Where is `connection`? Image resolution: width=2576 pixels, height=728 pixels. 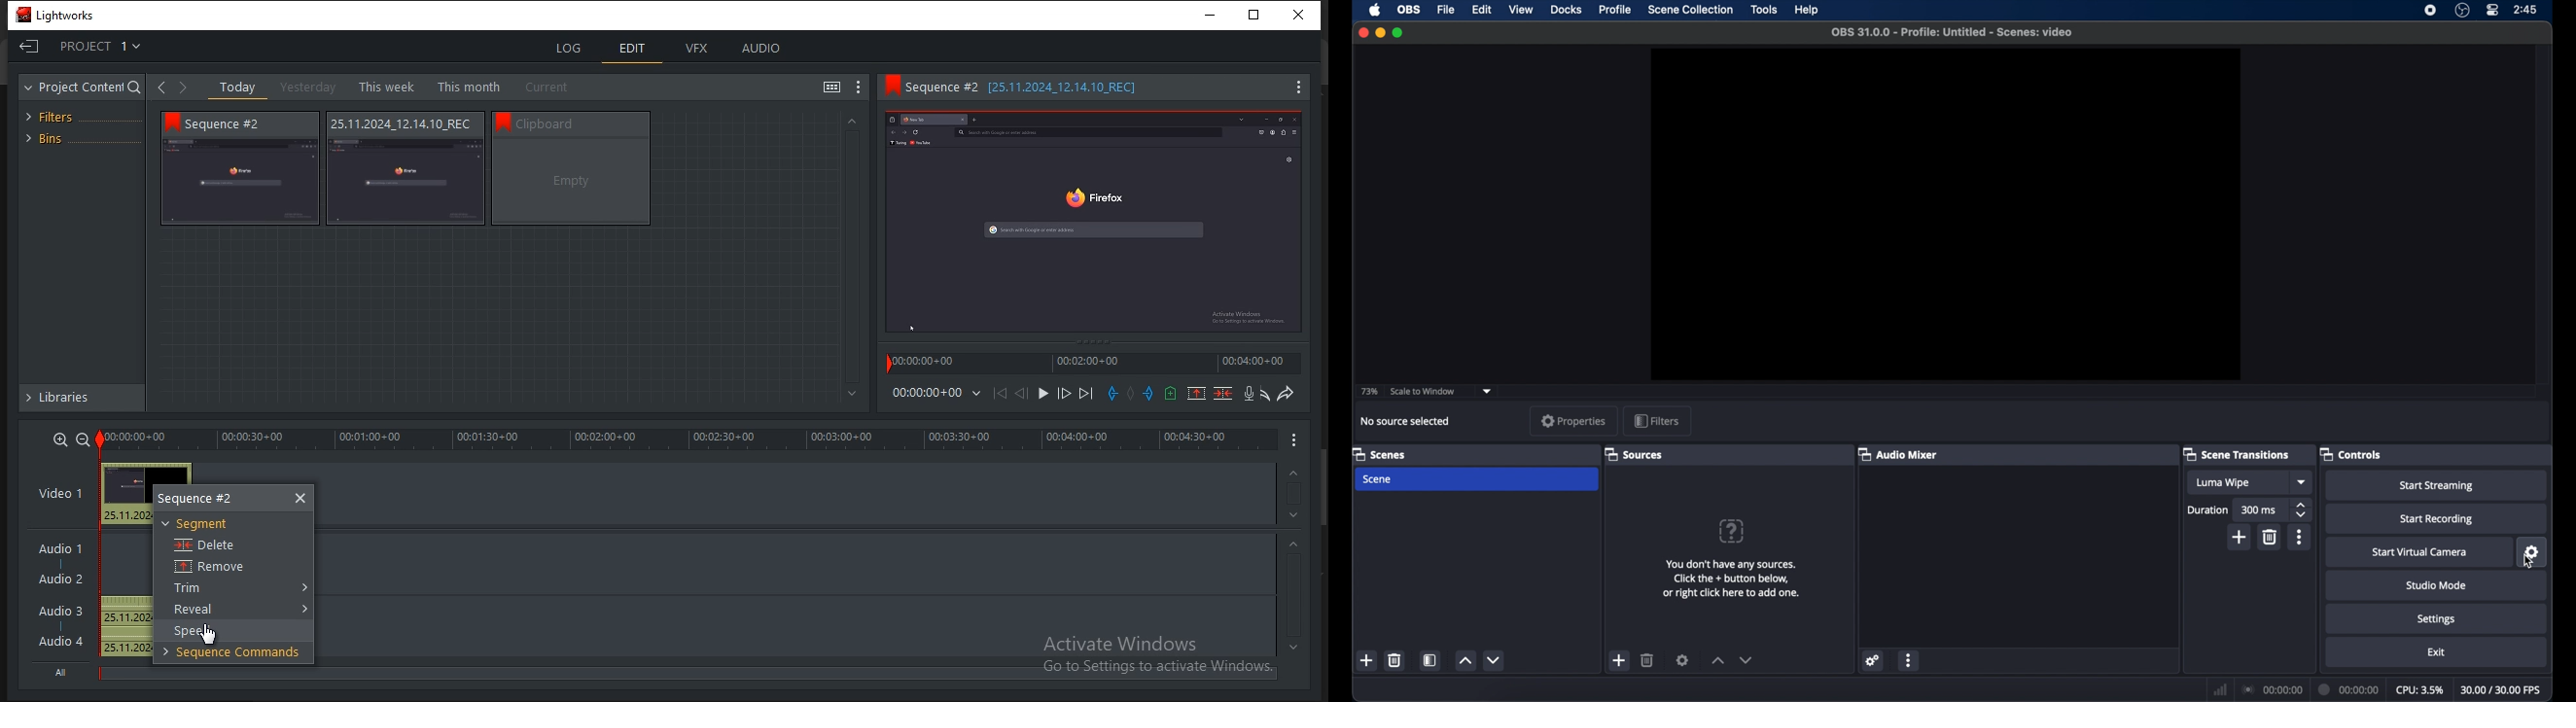
connection is located at coordinates (2272, 689).